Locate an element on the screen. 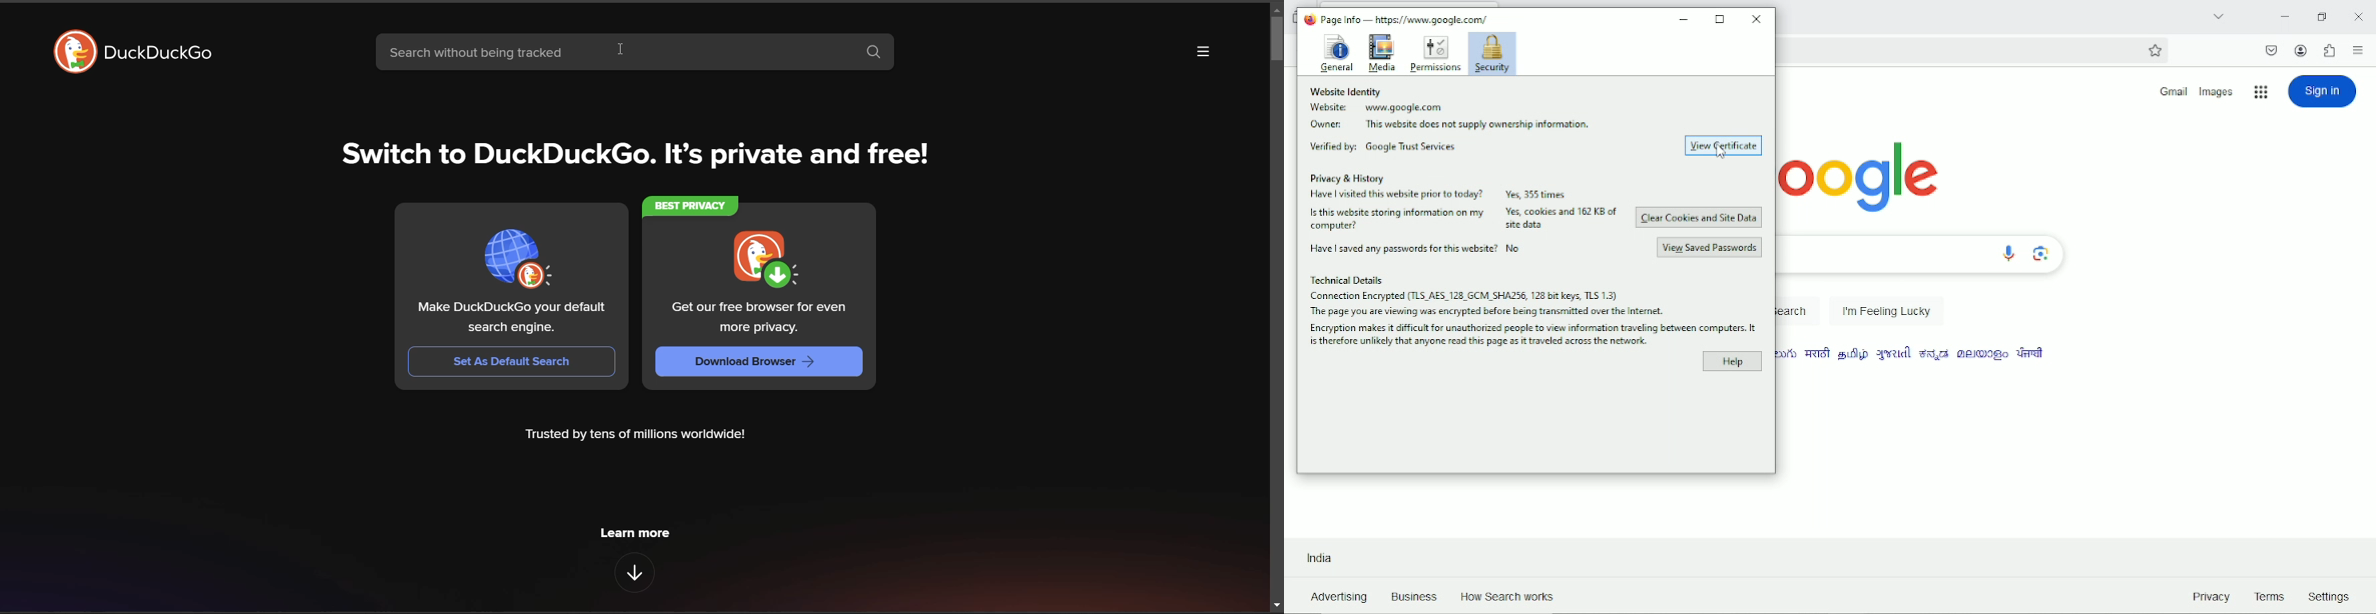  language is located at coordinates (1935, 354).